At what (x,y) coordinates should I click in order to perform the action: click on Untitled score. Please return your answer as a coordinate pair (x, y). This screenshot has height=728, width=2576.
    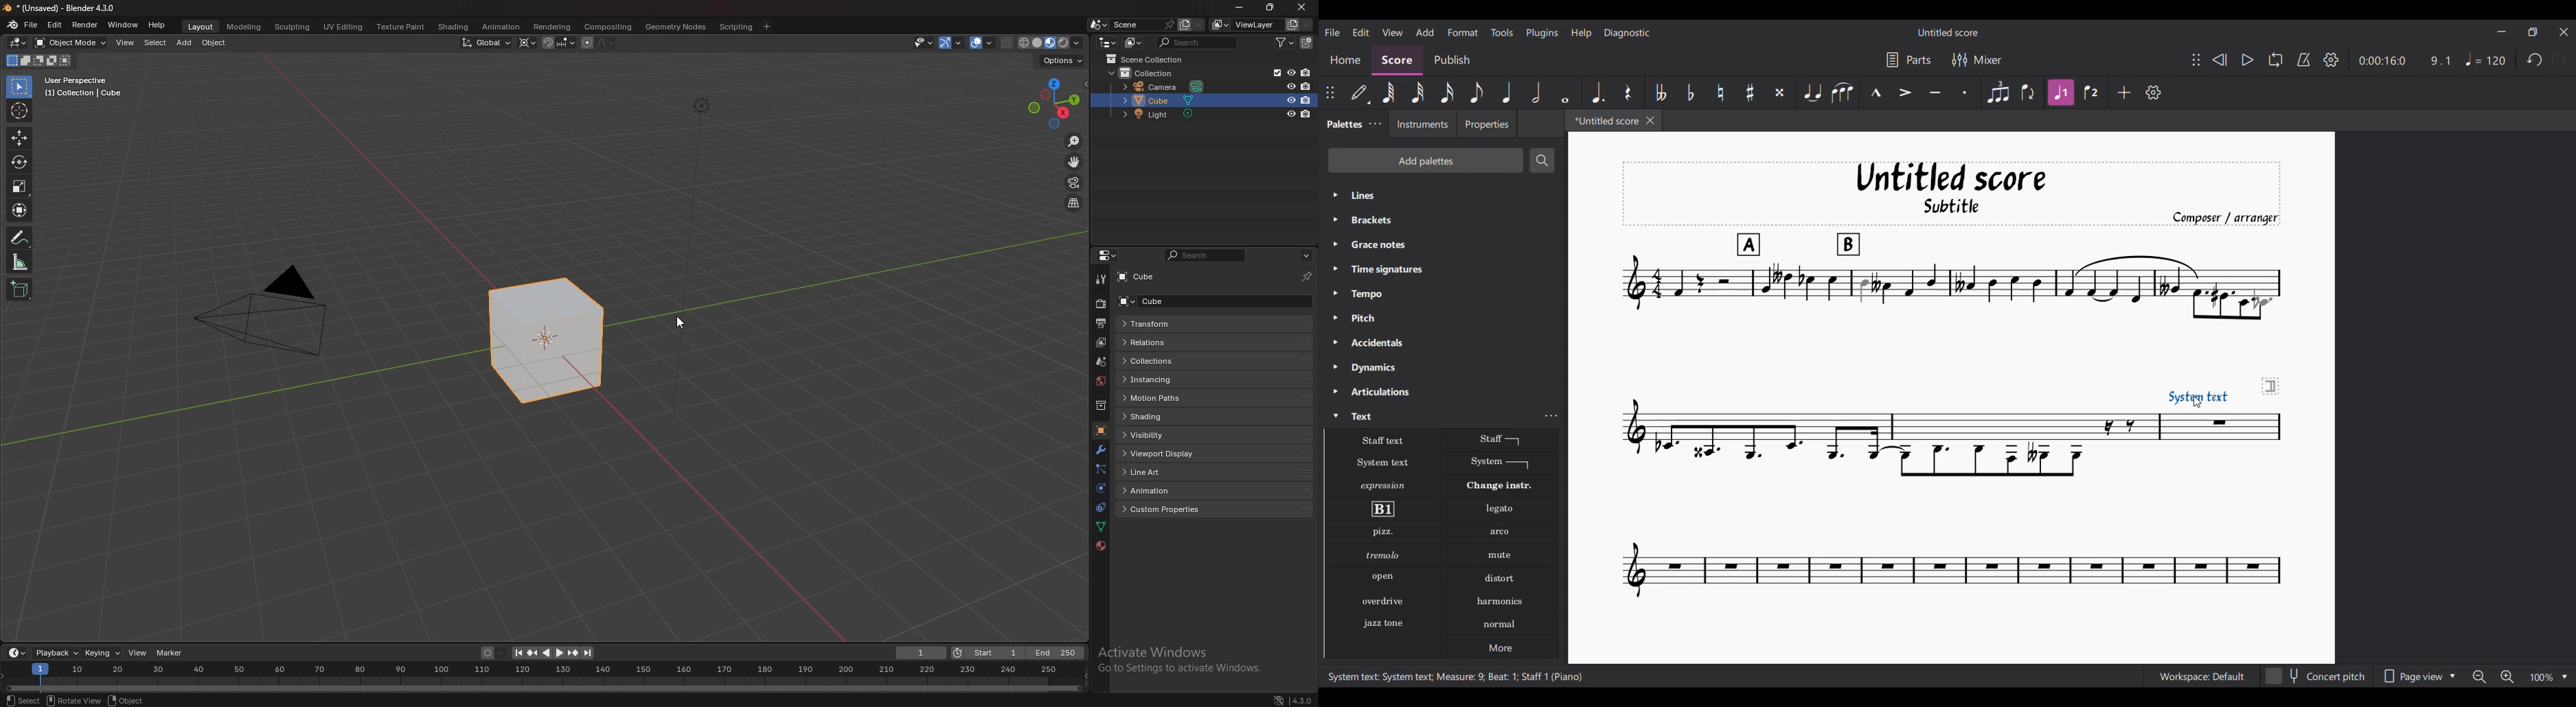
    Looking at the image, I should click on (1948, 33).